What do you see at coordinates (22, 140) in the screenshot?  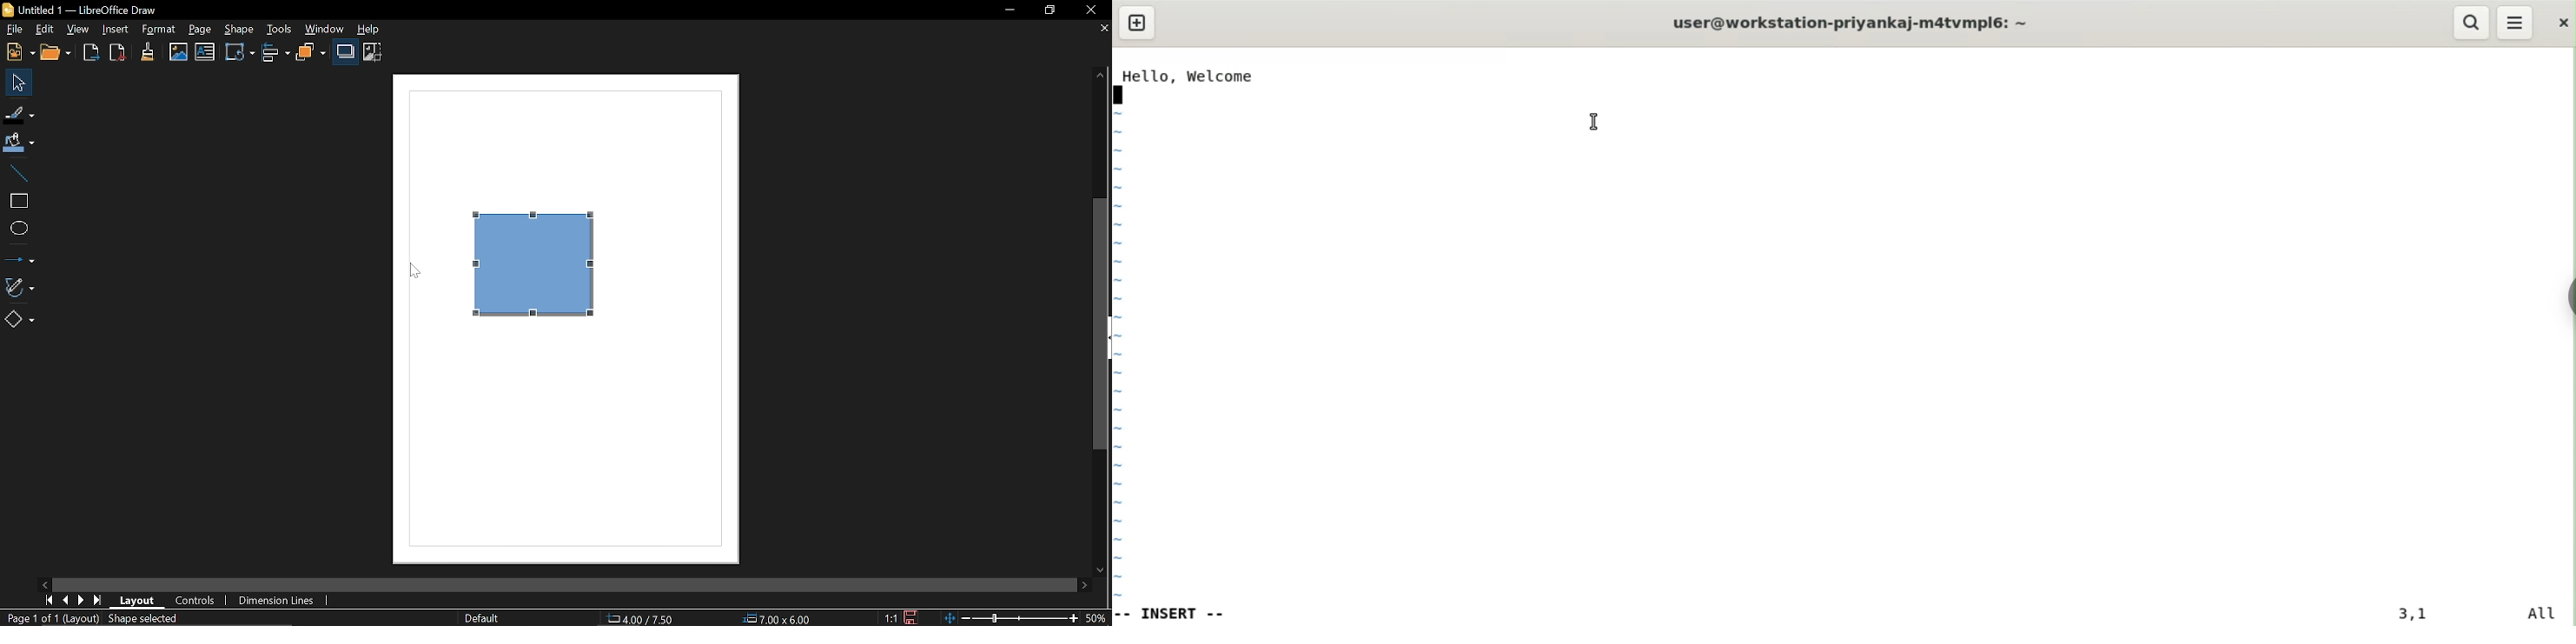 I see `Fill color` at bounding box center [22, 140].